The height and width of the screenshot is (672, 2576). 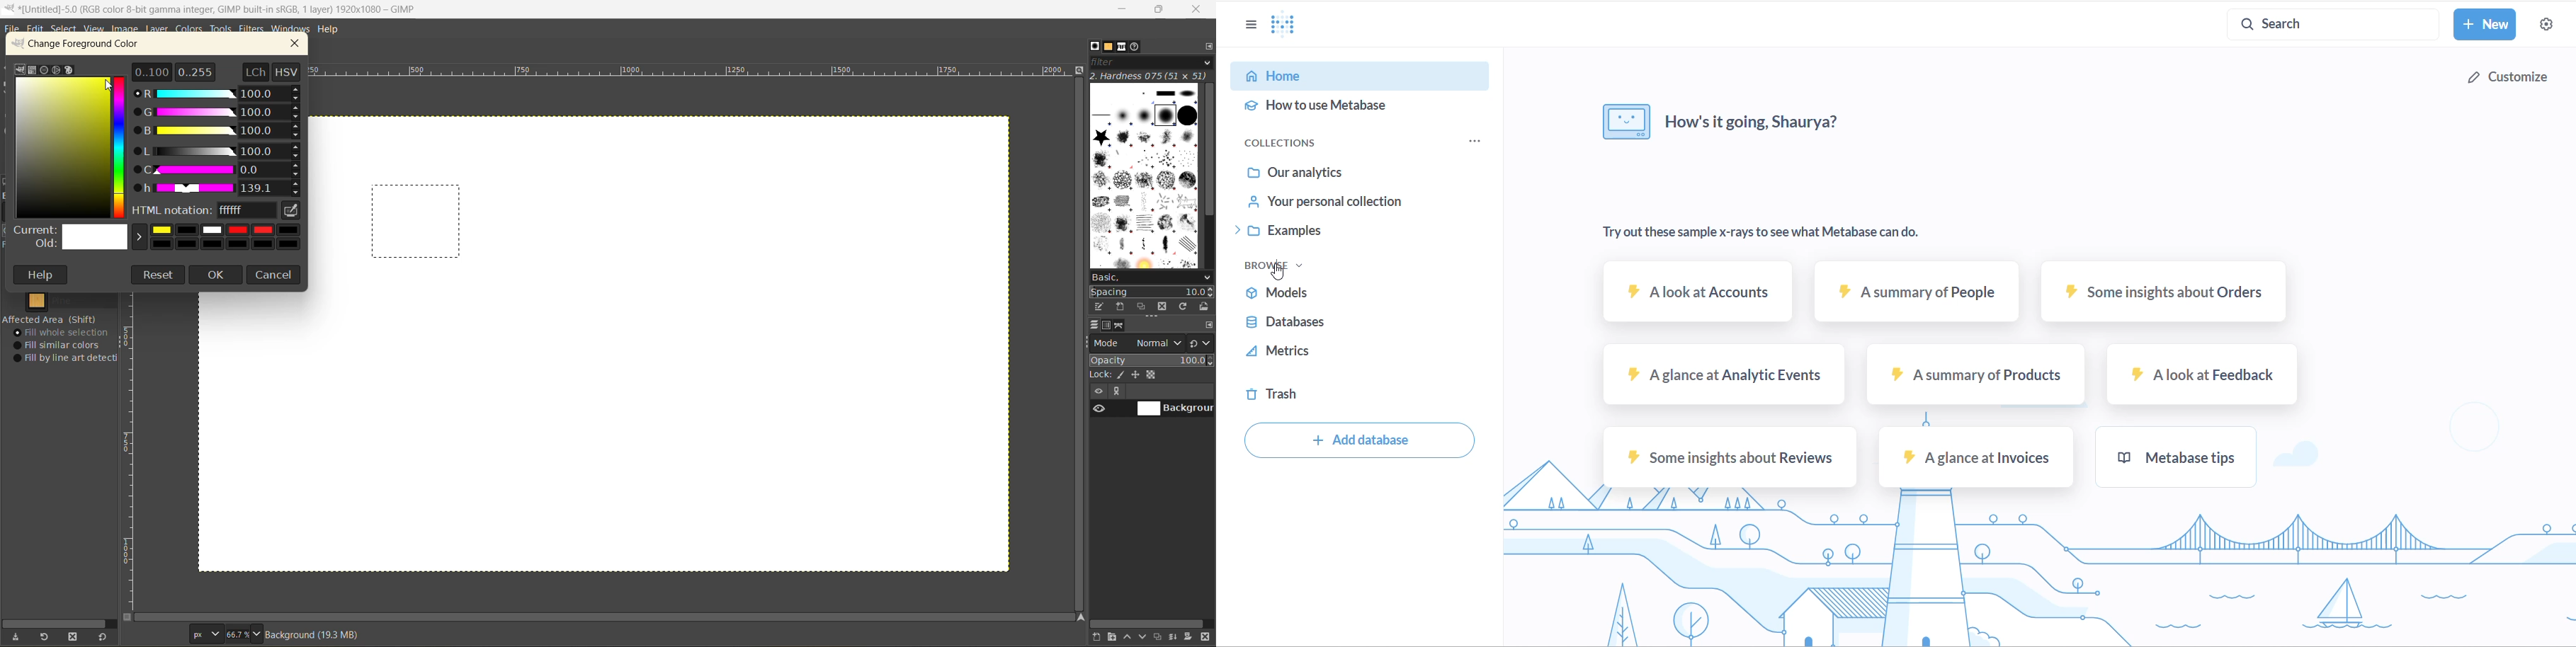 I want to click on palette, so click(x=70, y=71).